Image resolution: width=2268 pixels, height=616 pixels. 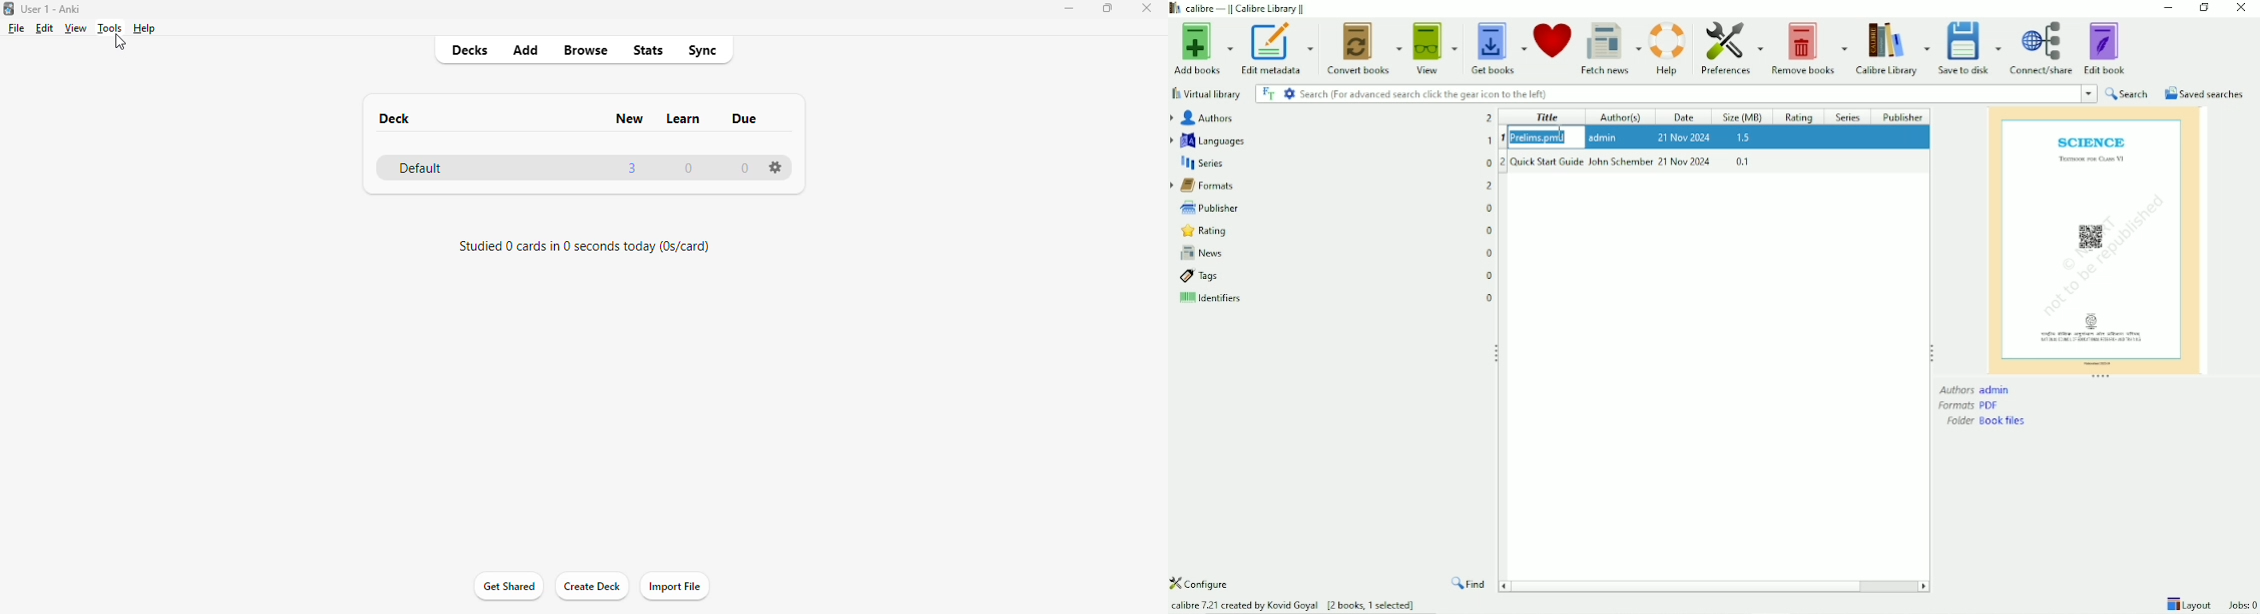 I want to click on 0, so click(x=1490, y=232).